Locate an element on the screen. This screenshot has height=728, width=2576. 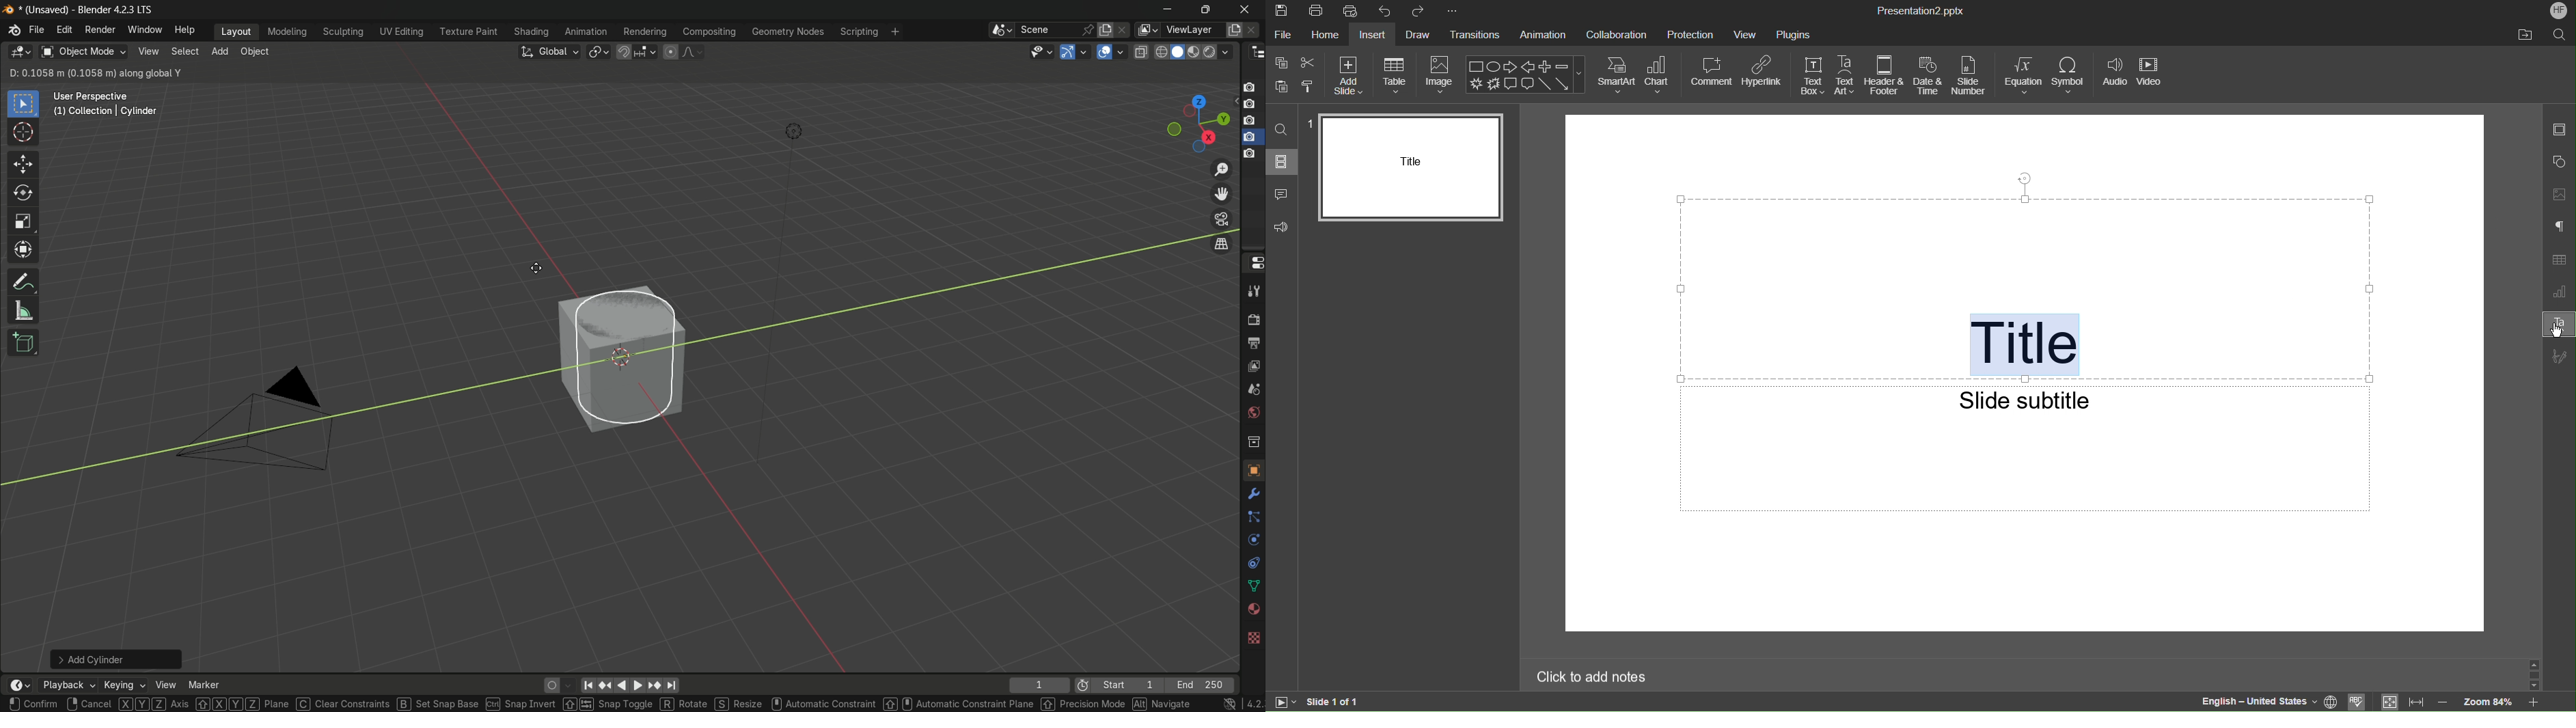
check spell is located at coordinates (2357, 702).